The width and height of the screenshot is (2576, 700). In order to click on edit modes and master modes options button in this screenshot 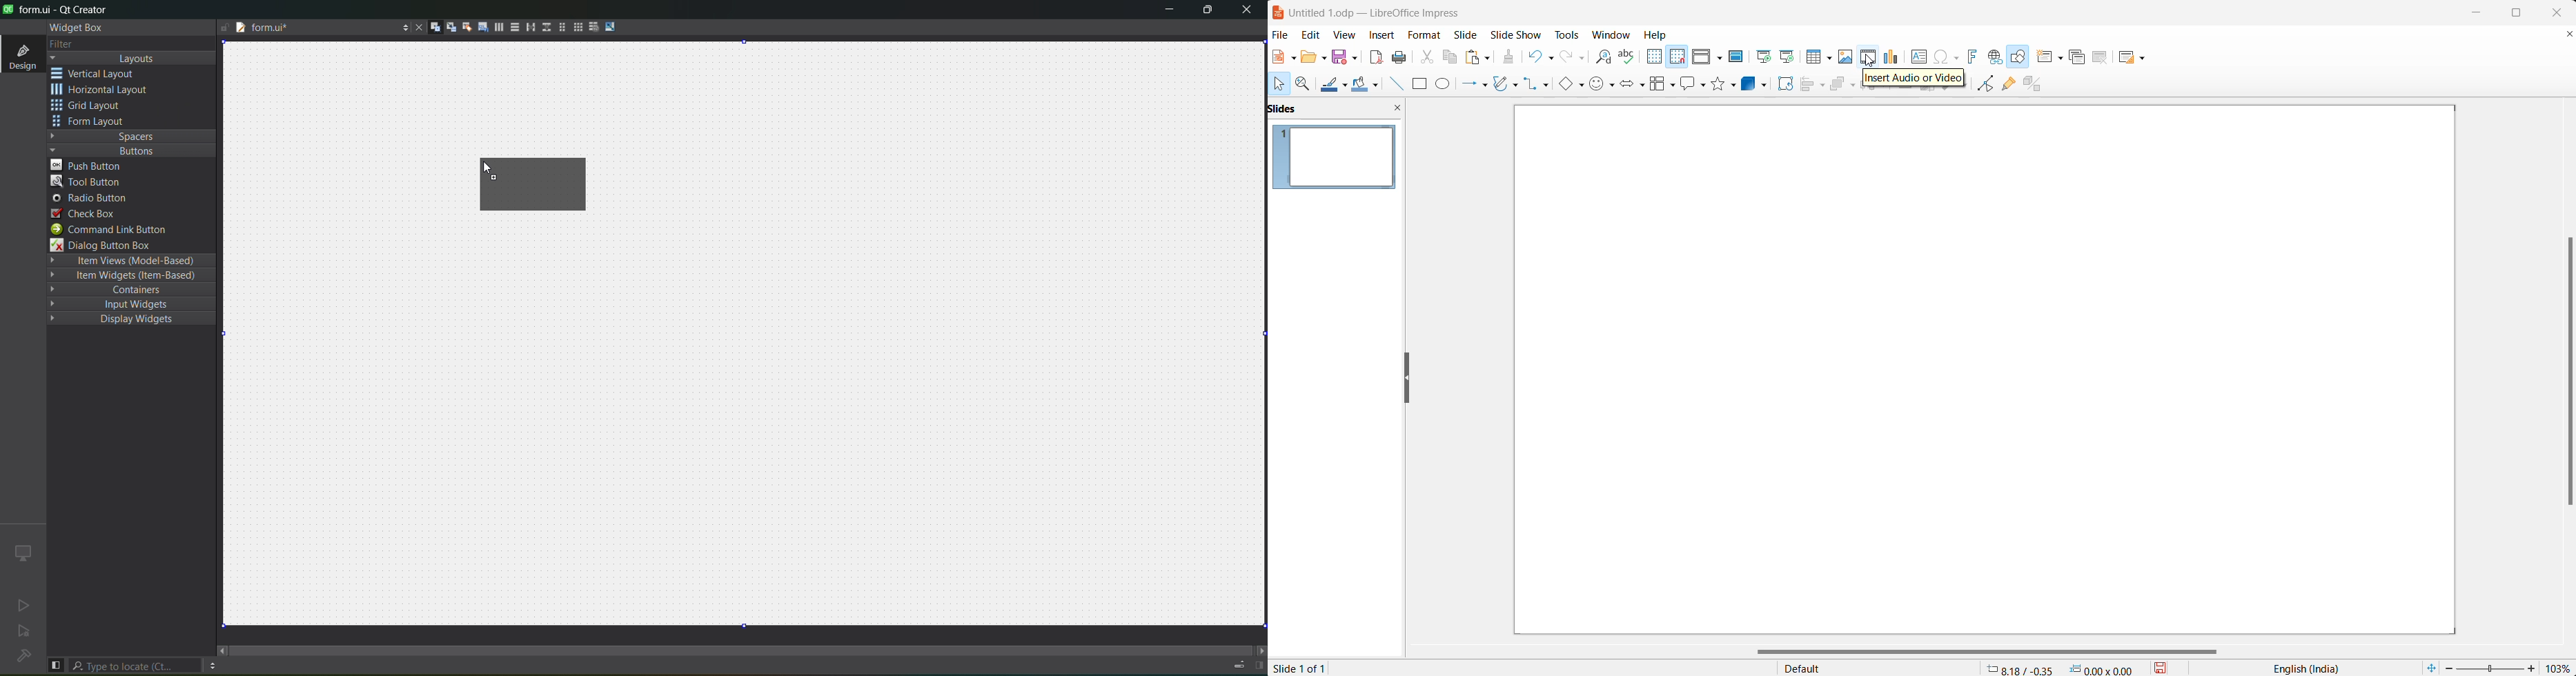, I will do `click(1721, 59)`.